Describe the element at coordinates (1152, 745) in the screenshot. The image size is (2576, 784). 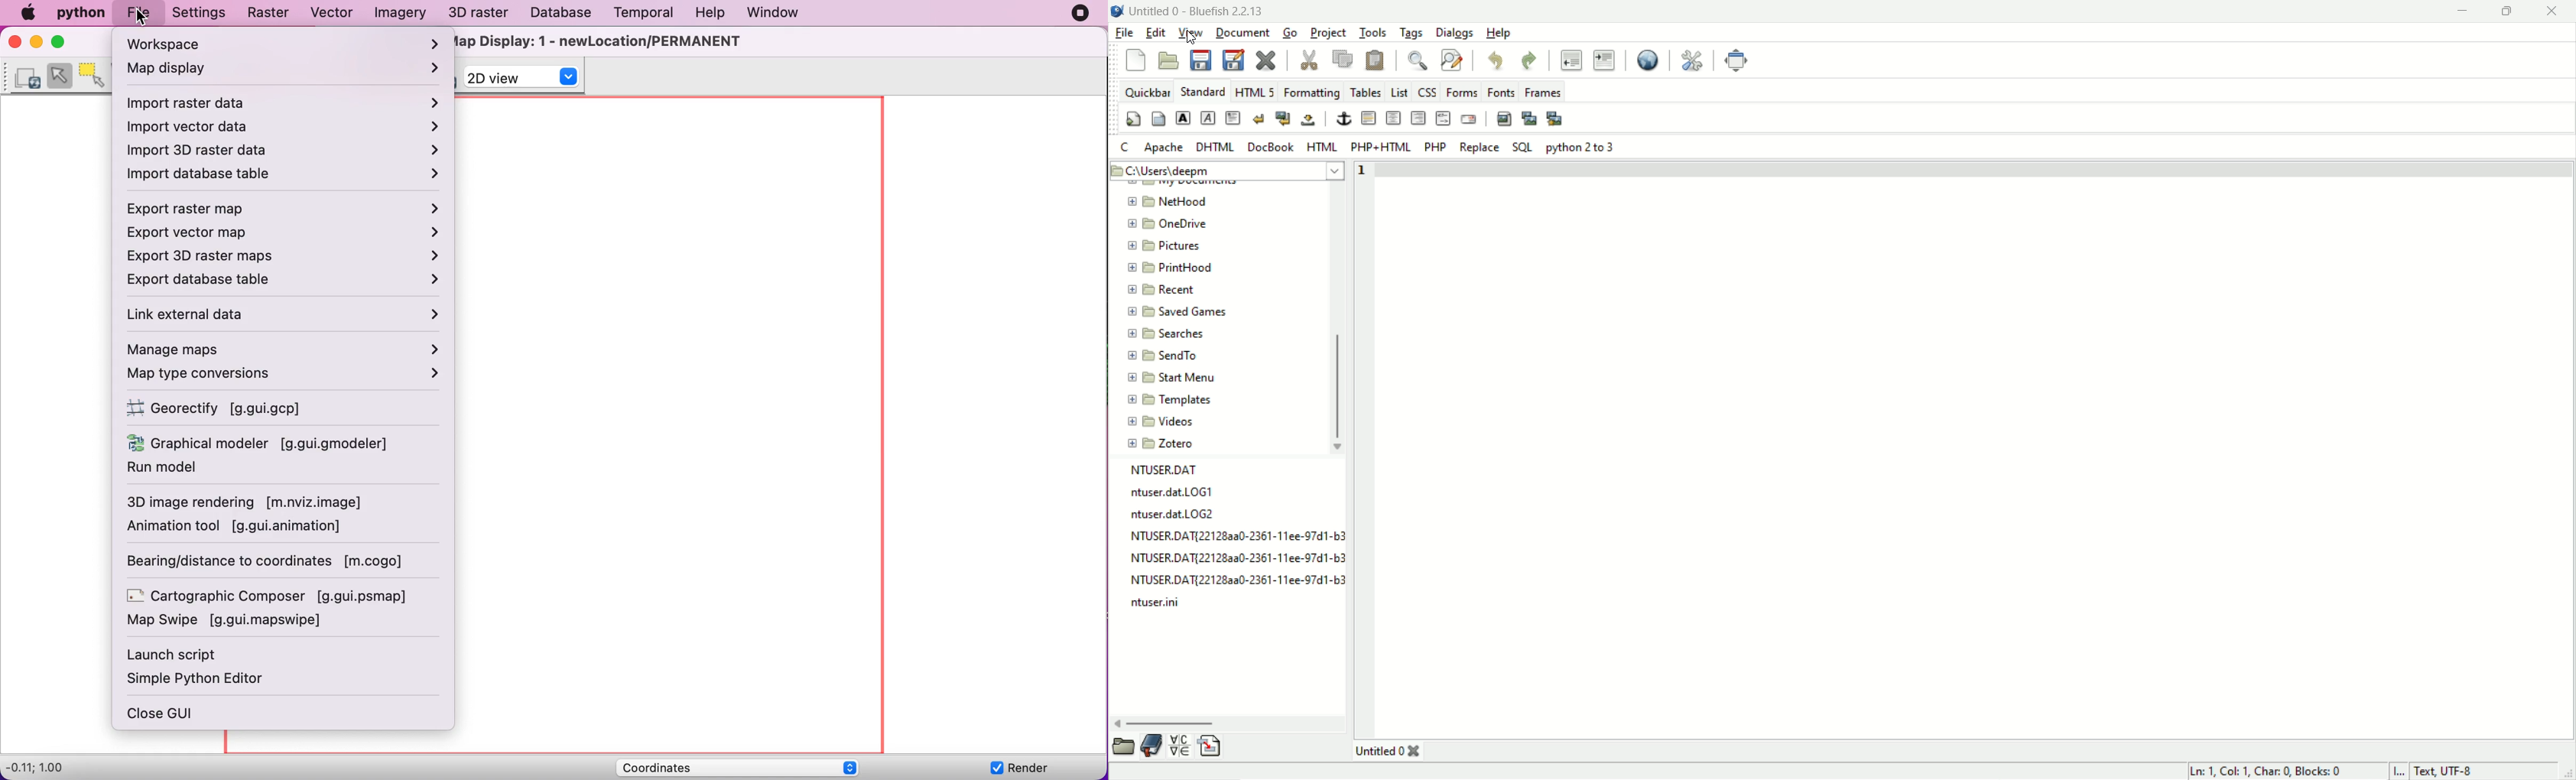
I see `documentation` at that location.